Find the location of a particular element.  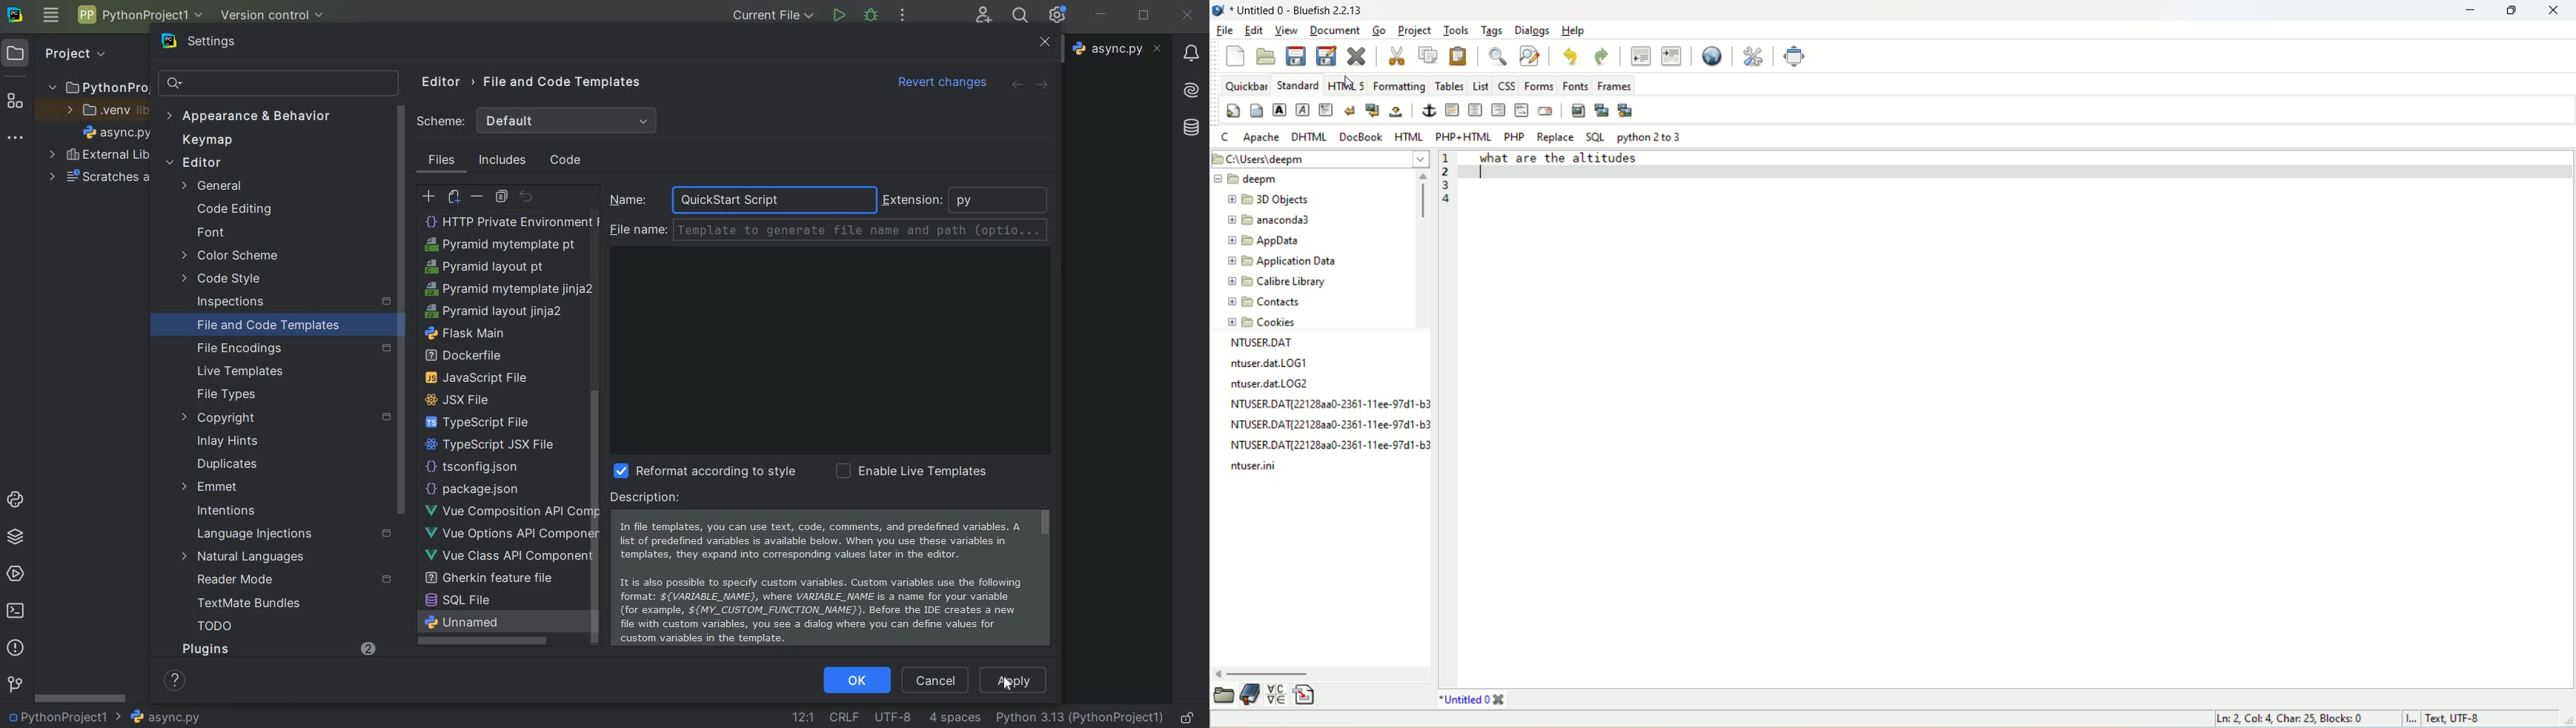

center is located at coordinates (1474, 110).